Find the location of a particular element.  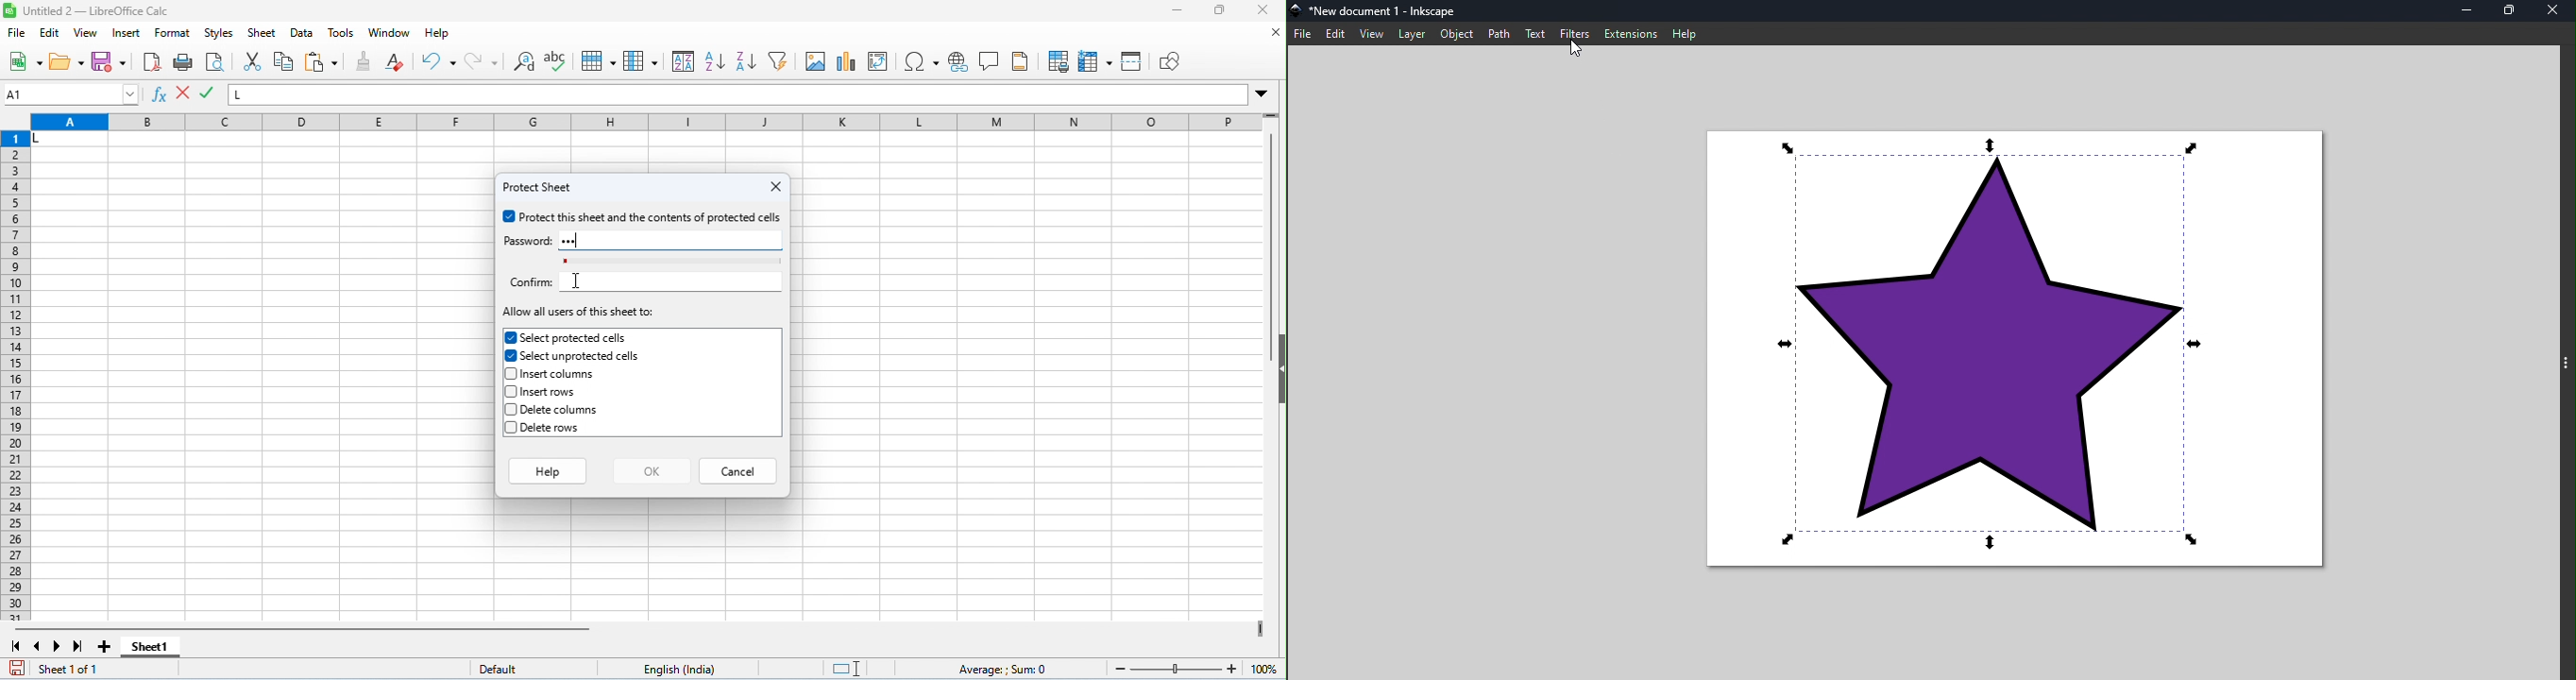

select unprotected cells is located at coordinates (574, 356).